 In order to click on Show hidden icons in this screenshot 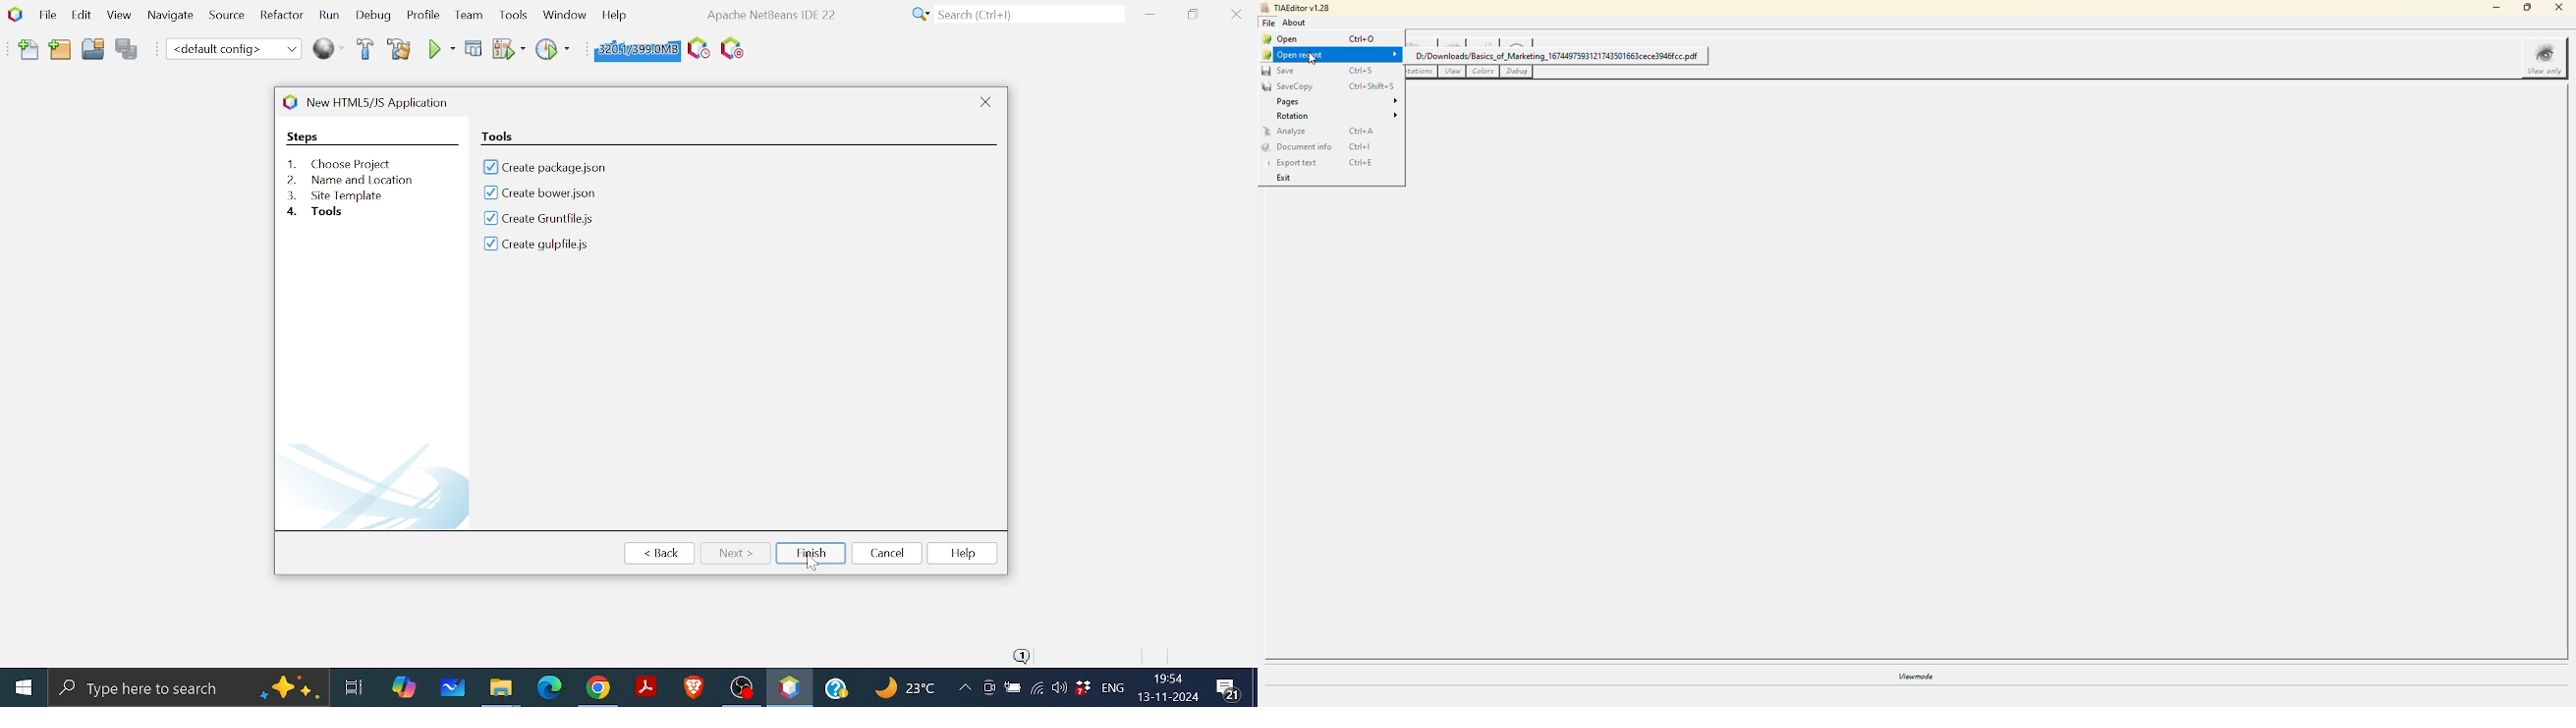, I will do `click(964, 689)`.